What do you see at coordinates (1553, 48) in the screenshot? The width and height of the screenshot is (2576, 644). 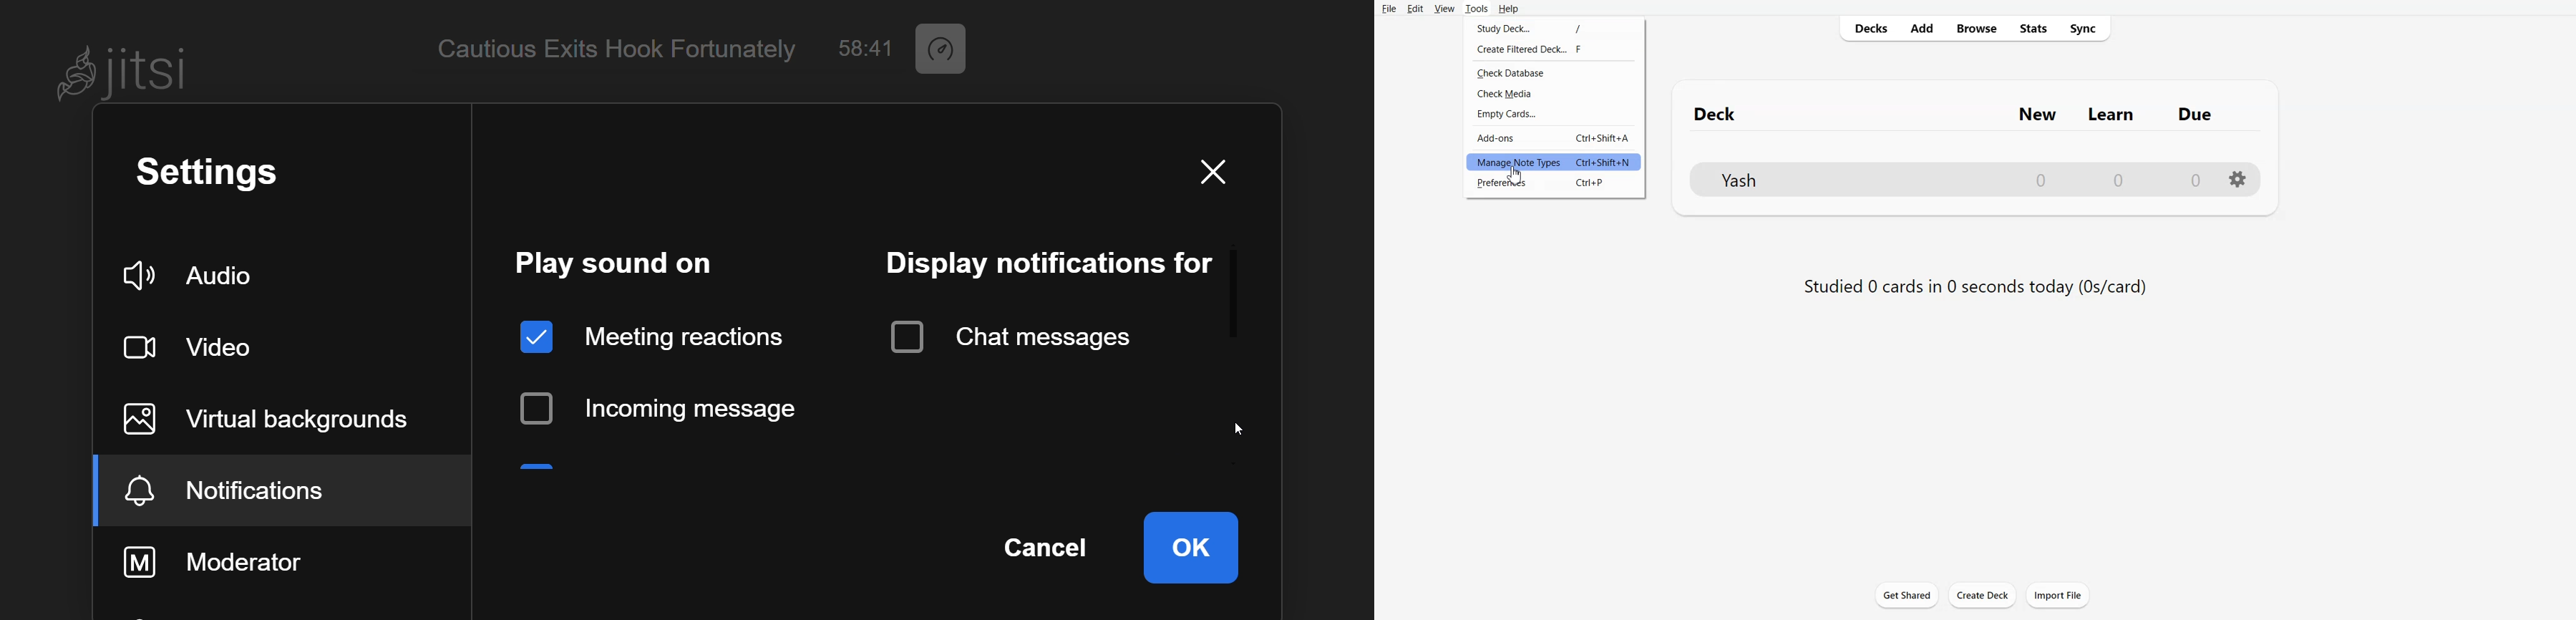 I see `Create Filtered Deck` at bounding box center [1553, 48].